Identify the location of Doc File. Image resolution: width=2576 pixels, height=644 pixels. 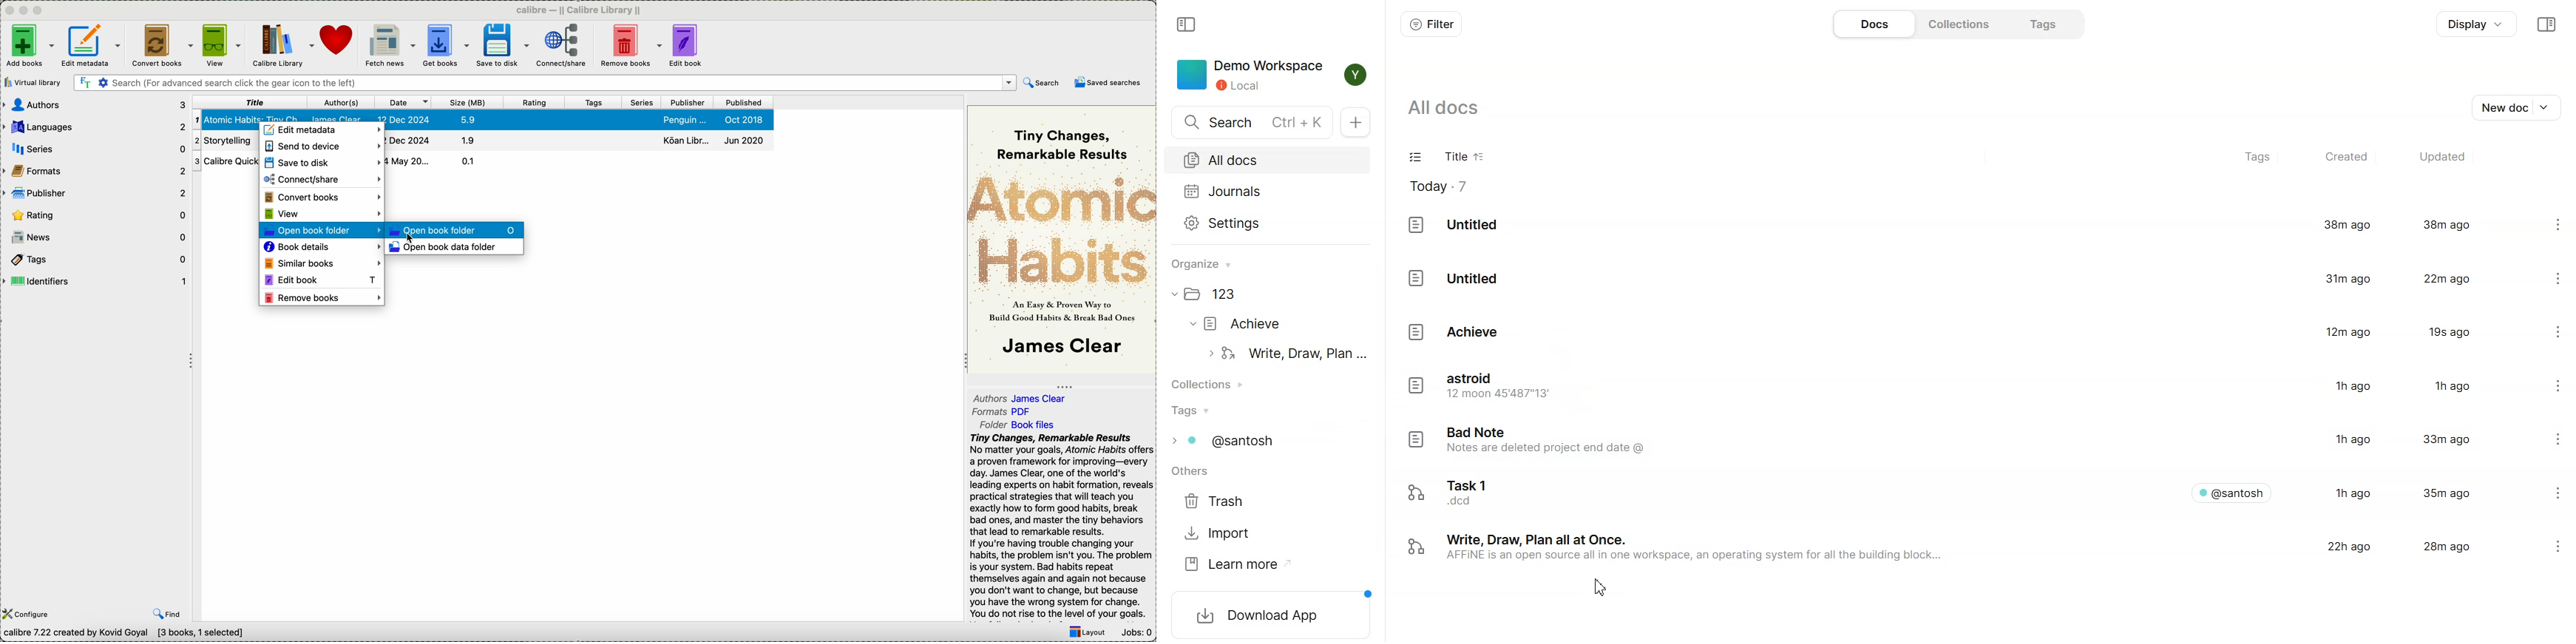
(1952, 277).